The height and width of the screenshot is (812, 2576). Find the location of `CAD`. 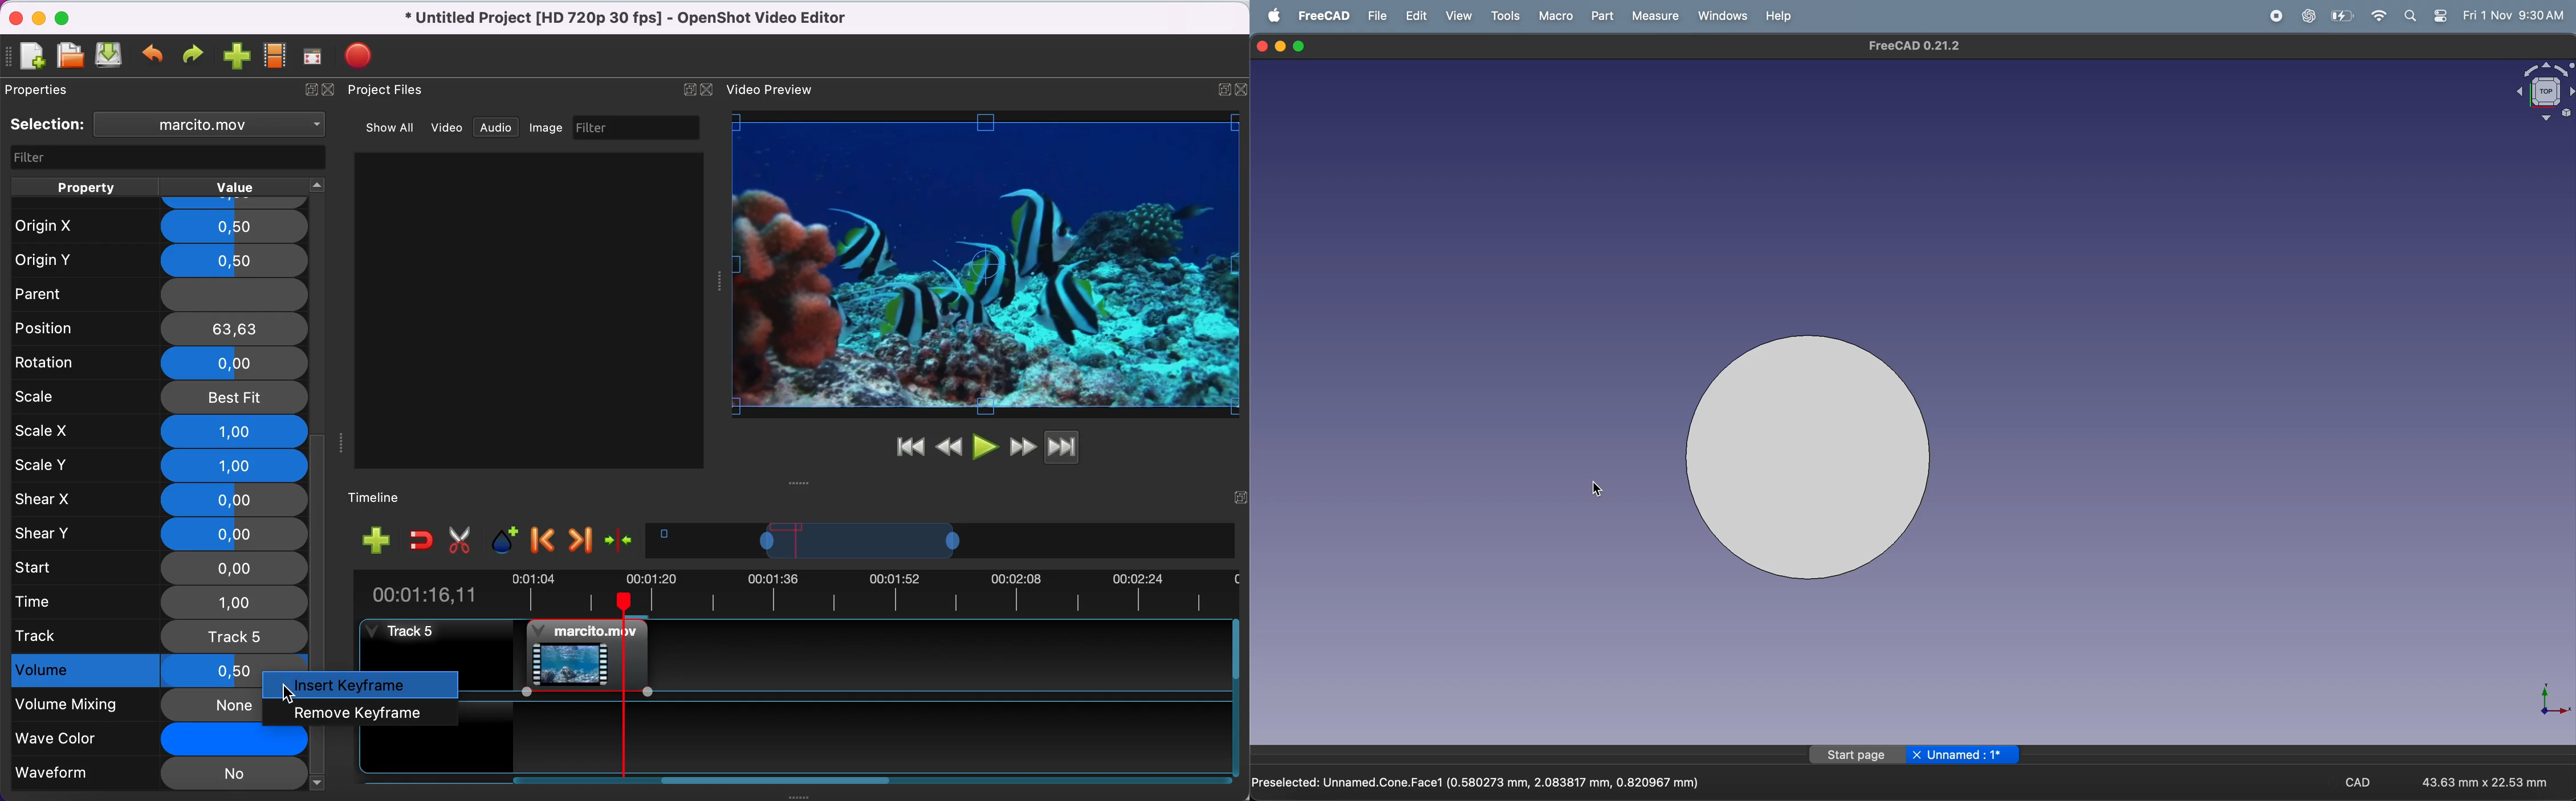

CAD is located at coordinates (2367, 781).